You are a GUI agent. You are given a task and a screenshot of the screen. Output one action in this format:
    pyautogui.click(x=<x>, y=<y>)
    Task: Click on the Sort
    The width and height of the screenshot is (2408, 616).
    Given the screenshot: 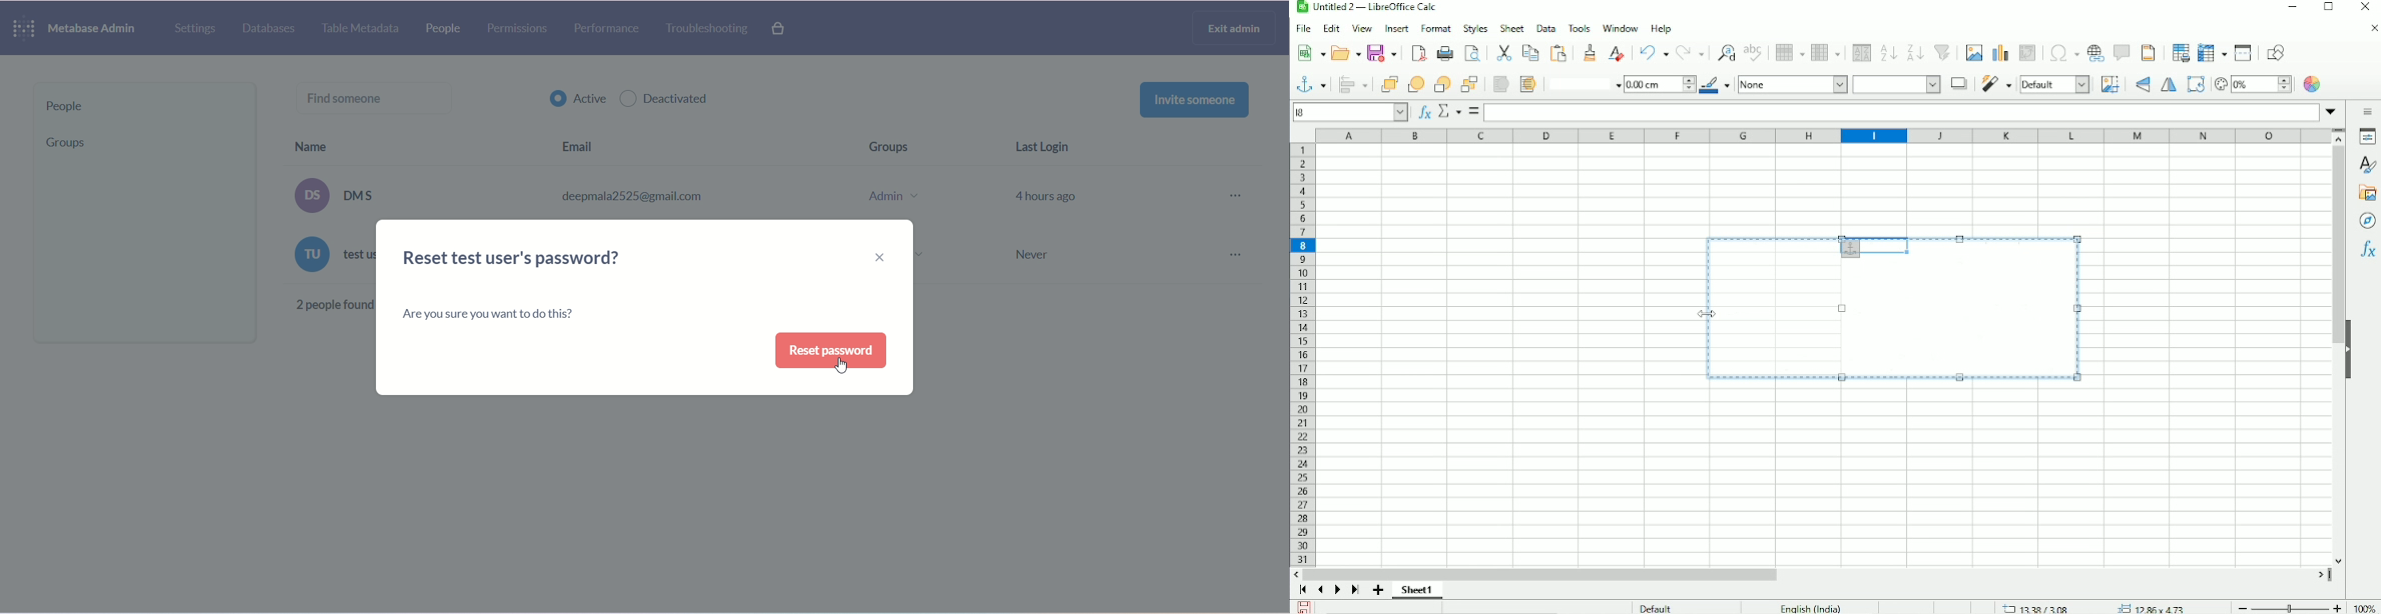 What is the action you would take?
    pyautogui.click(x=1859, y=52)
    